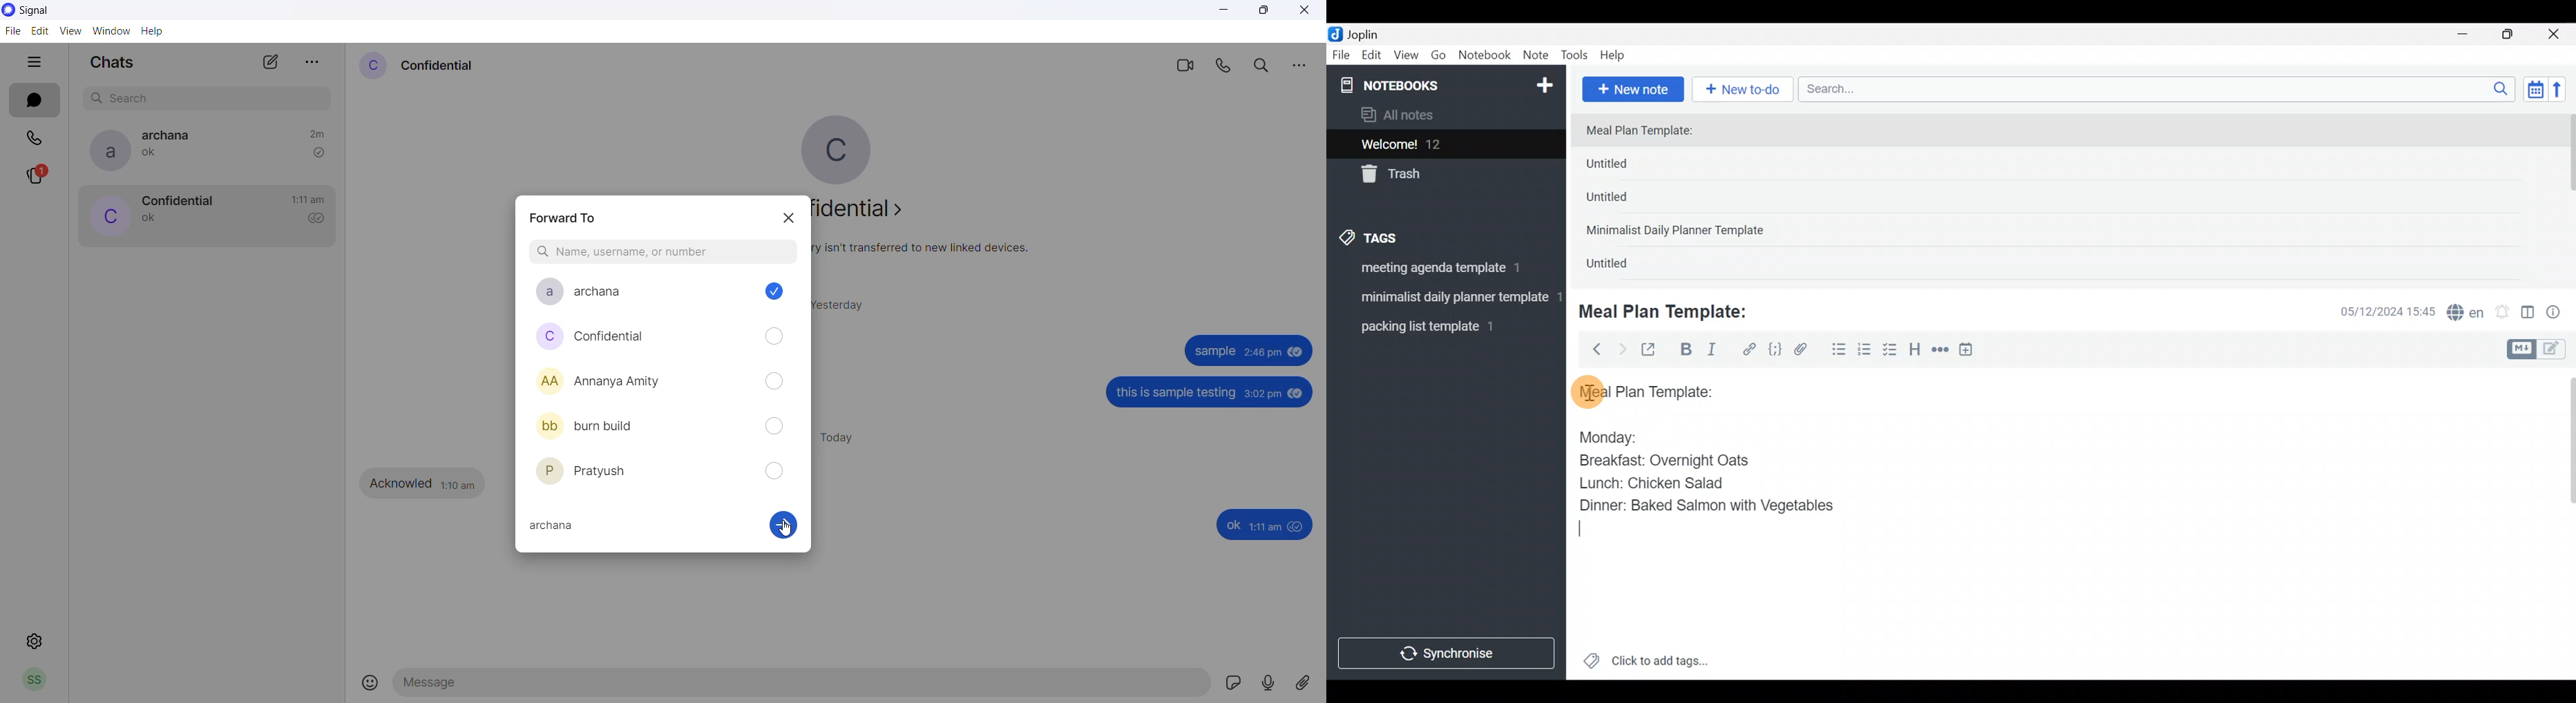  I want to click on Reverse sort, so click(2564, 93).